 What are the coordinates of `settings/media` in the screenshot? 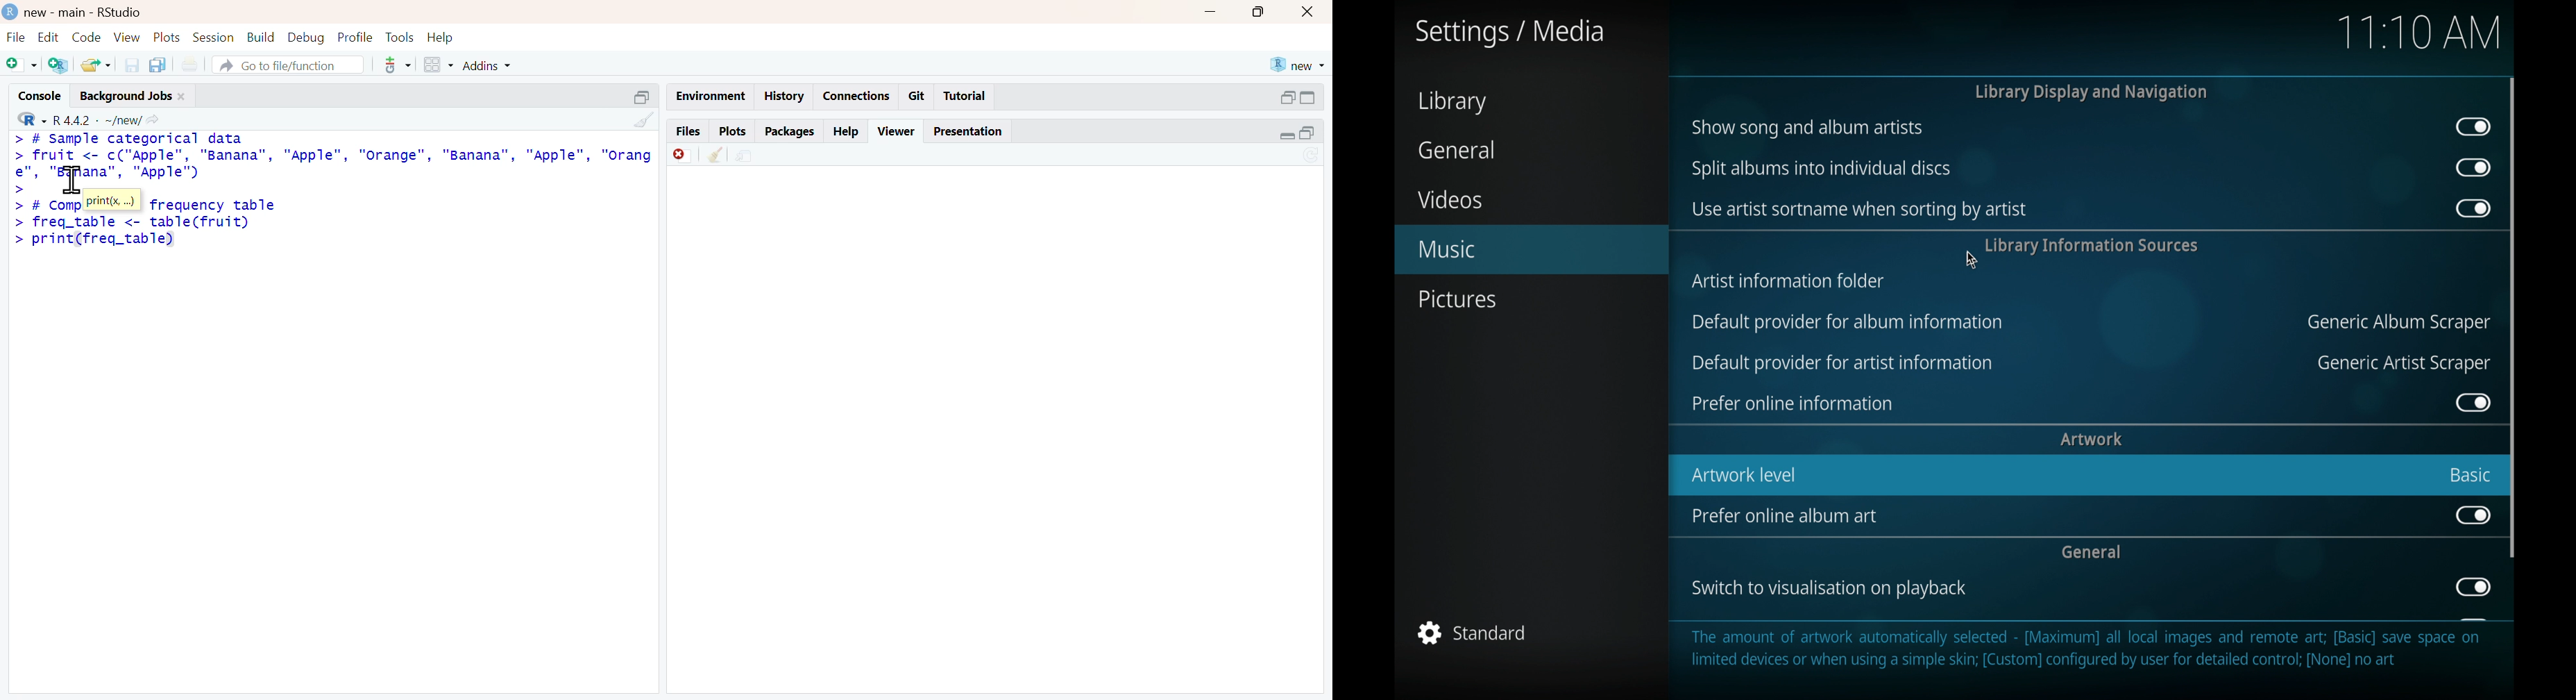 It's located at (1510, 32).